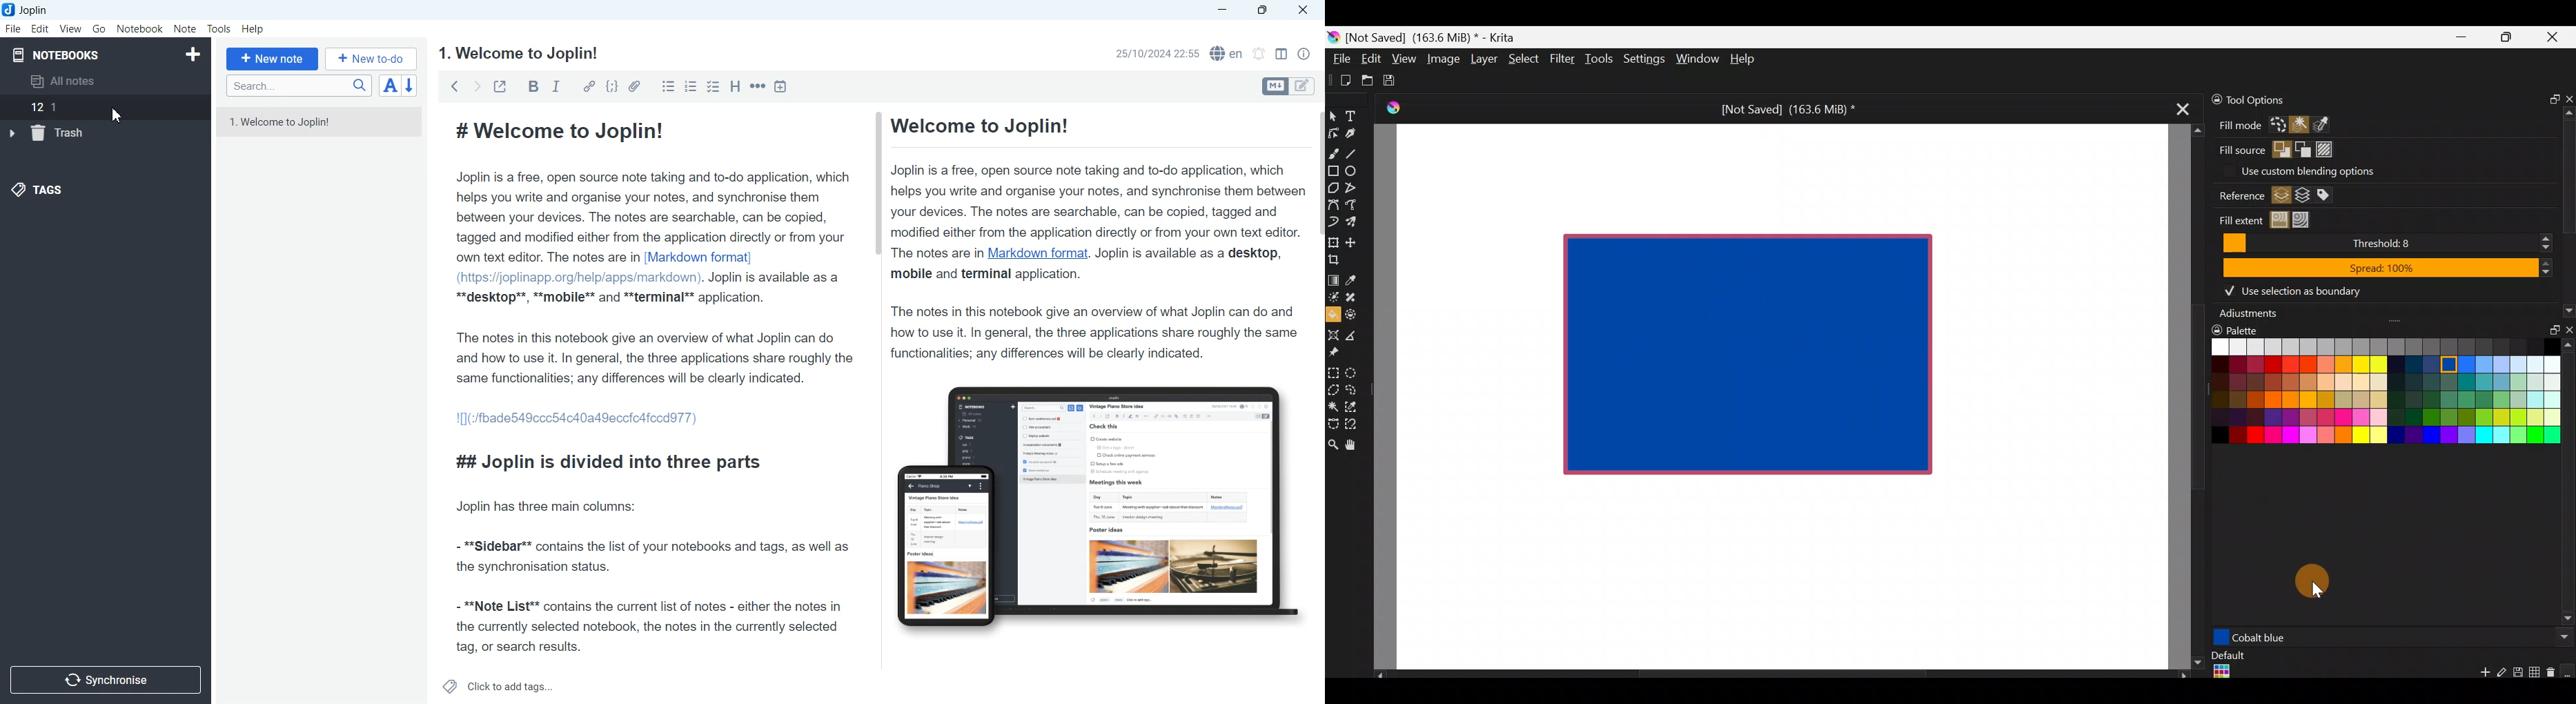  What do you see at coordinates (517, 53) in the screenshot?
I see `1. Welcome to Joplin!` at bounding box center [517, 53].